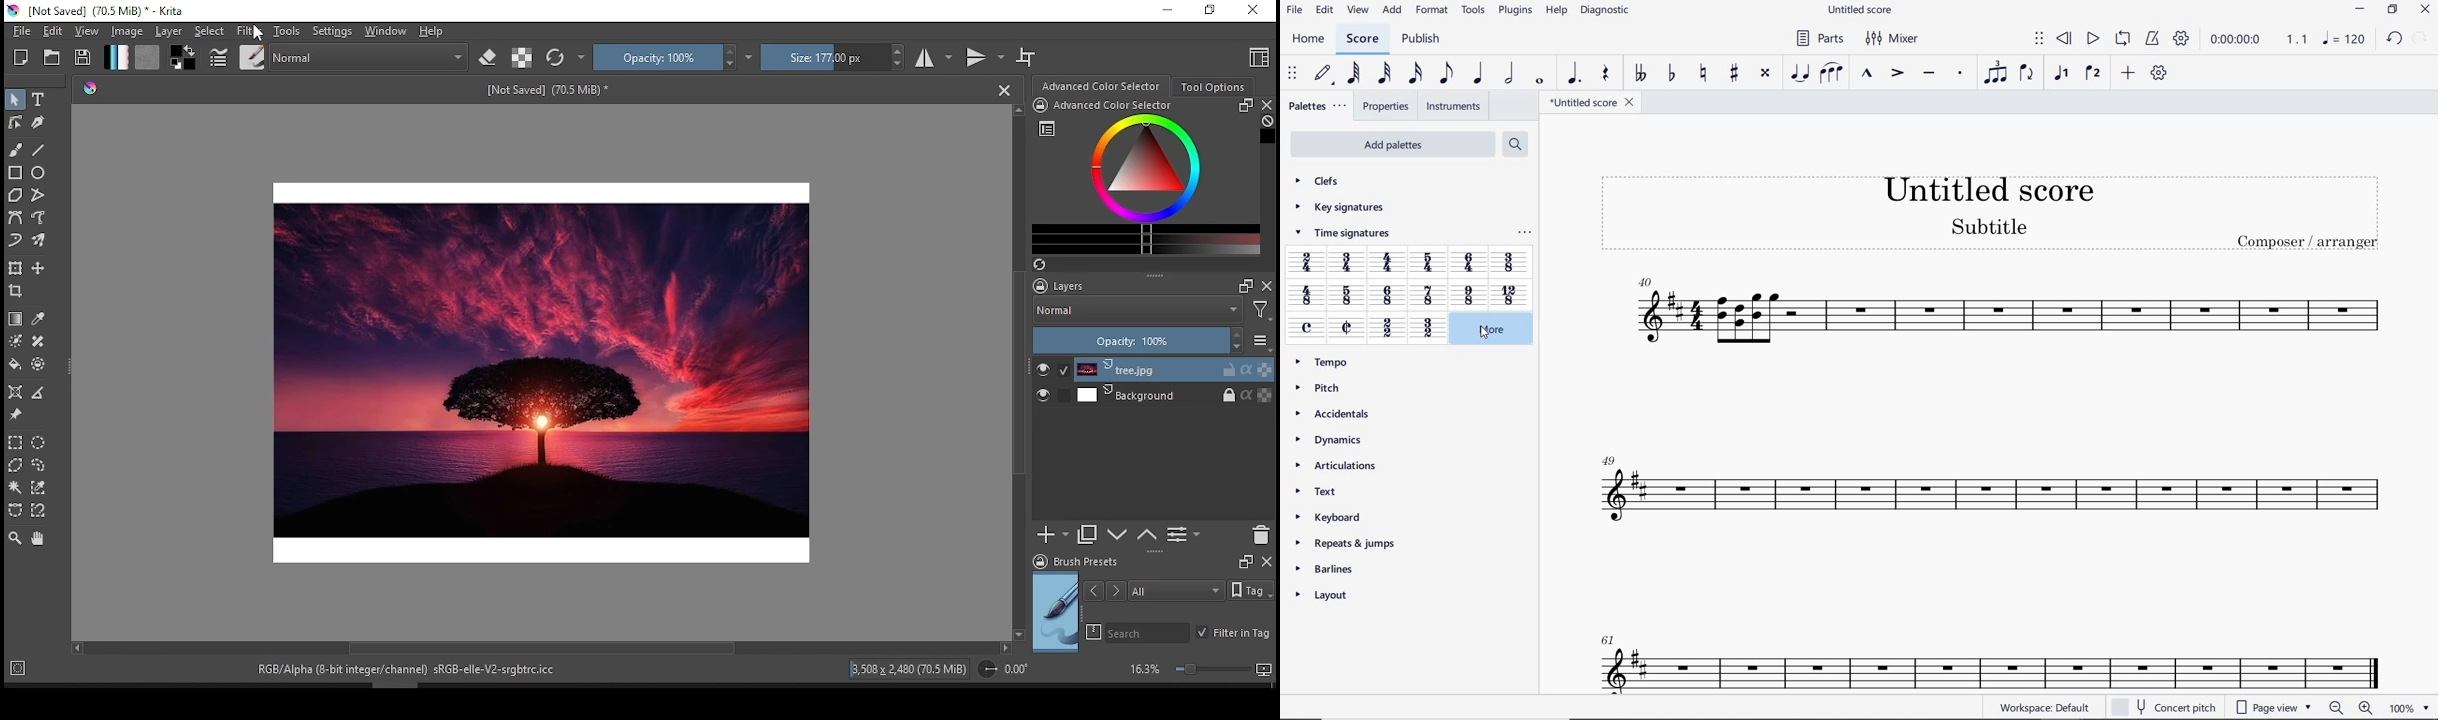  I want to click on NOTE, so click(2343, 38).